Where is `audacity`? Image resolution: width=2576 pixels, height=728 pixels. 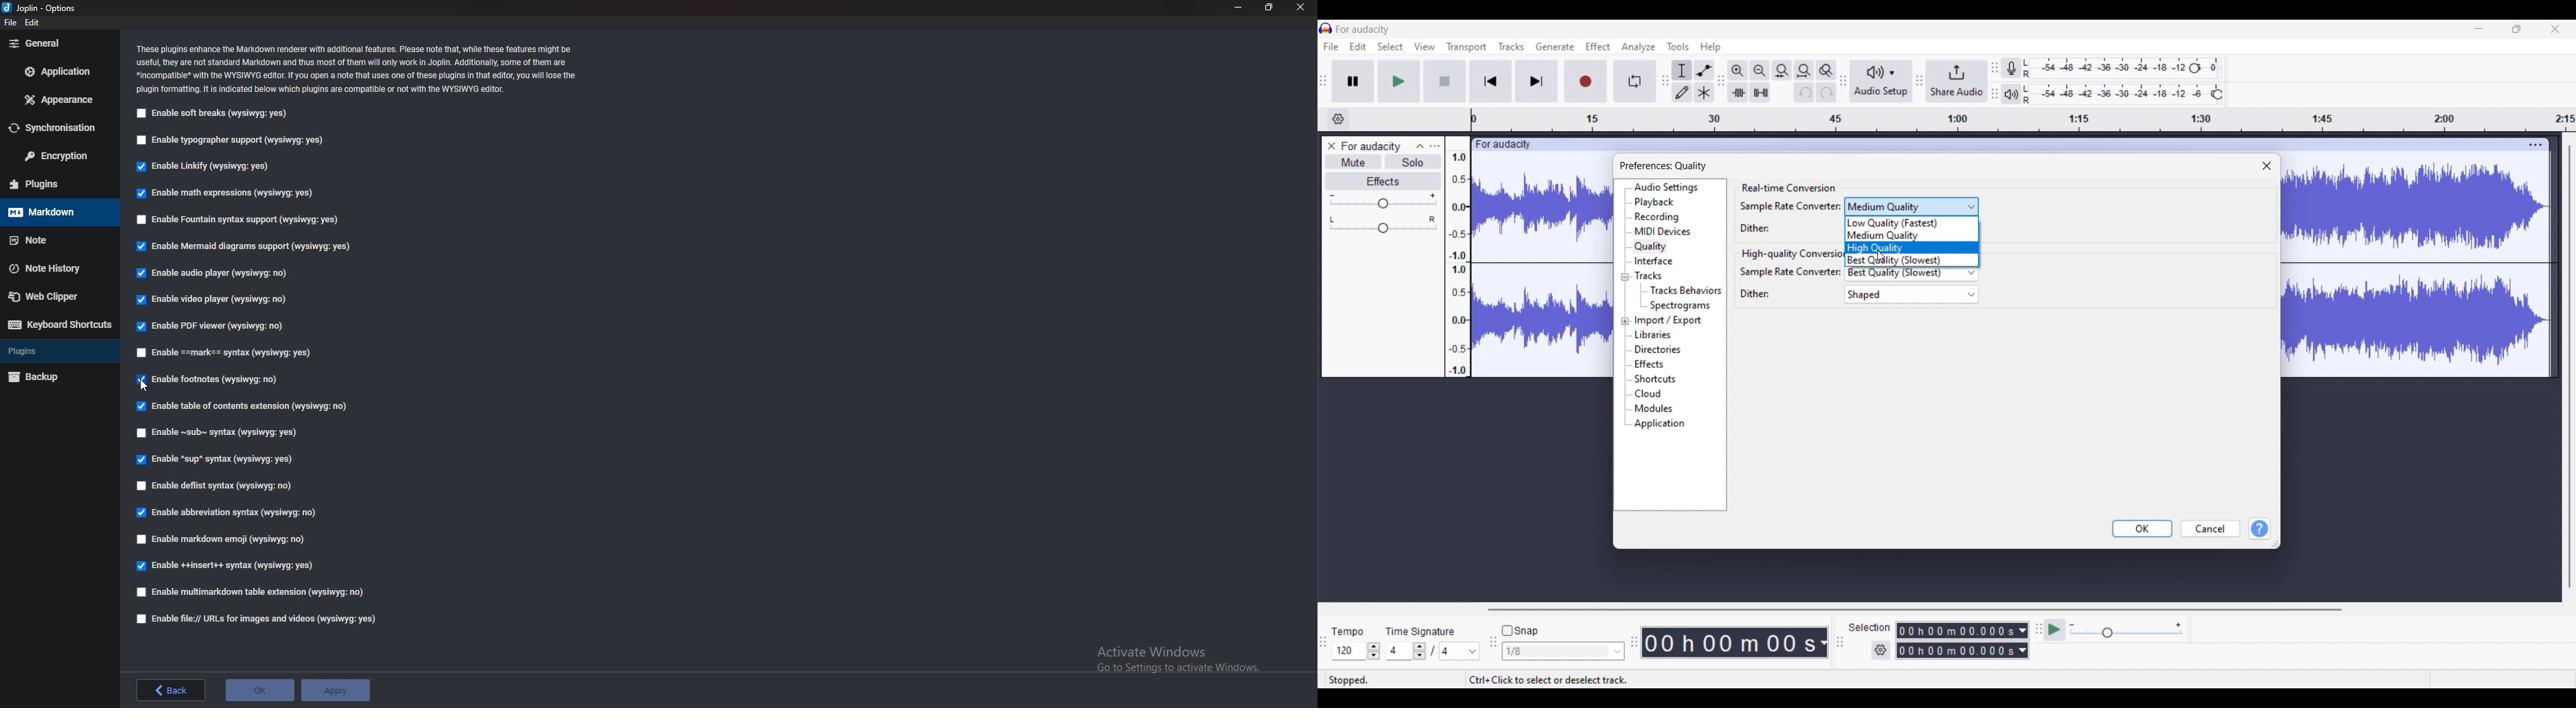
audacity is located at coordinates (1501, 145).